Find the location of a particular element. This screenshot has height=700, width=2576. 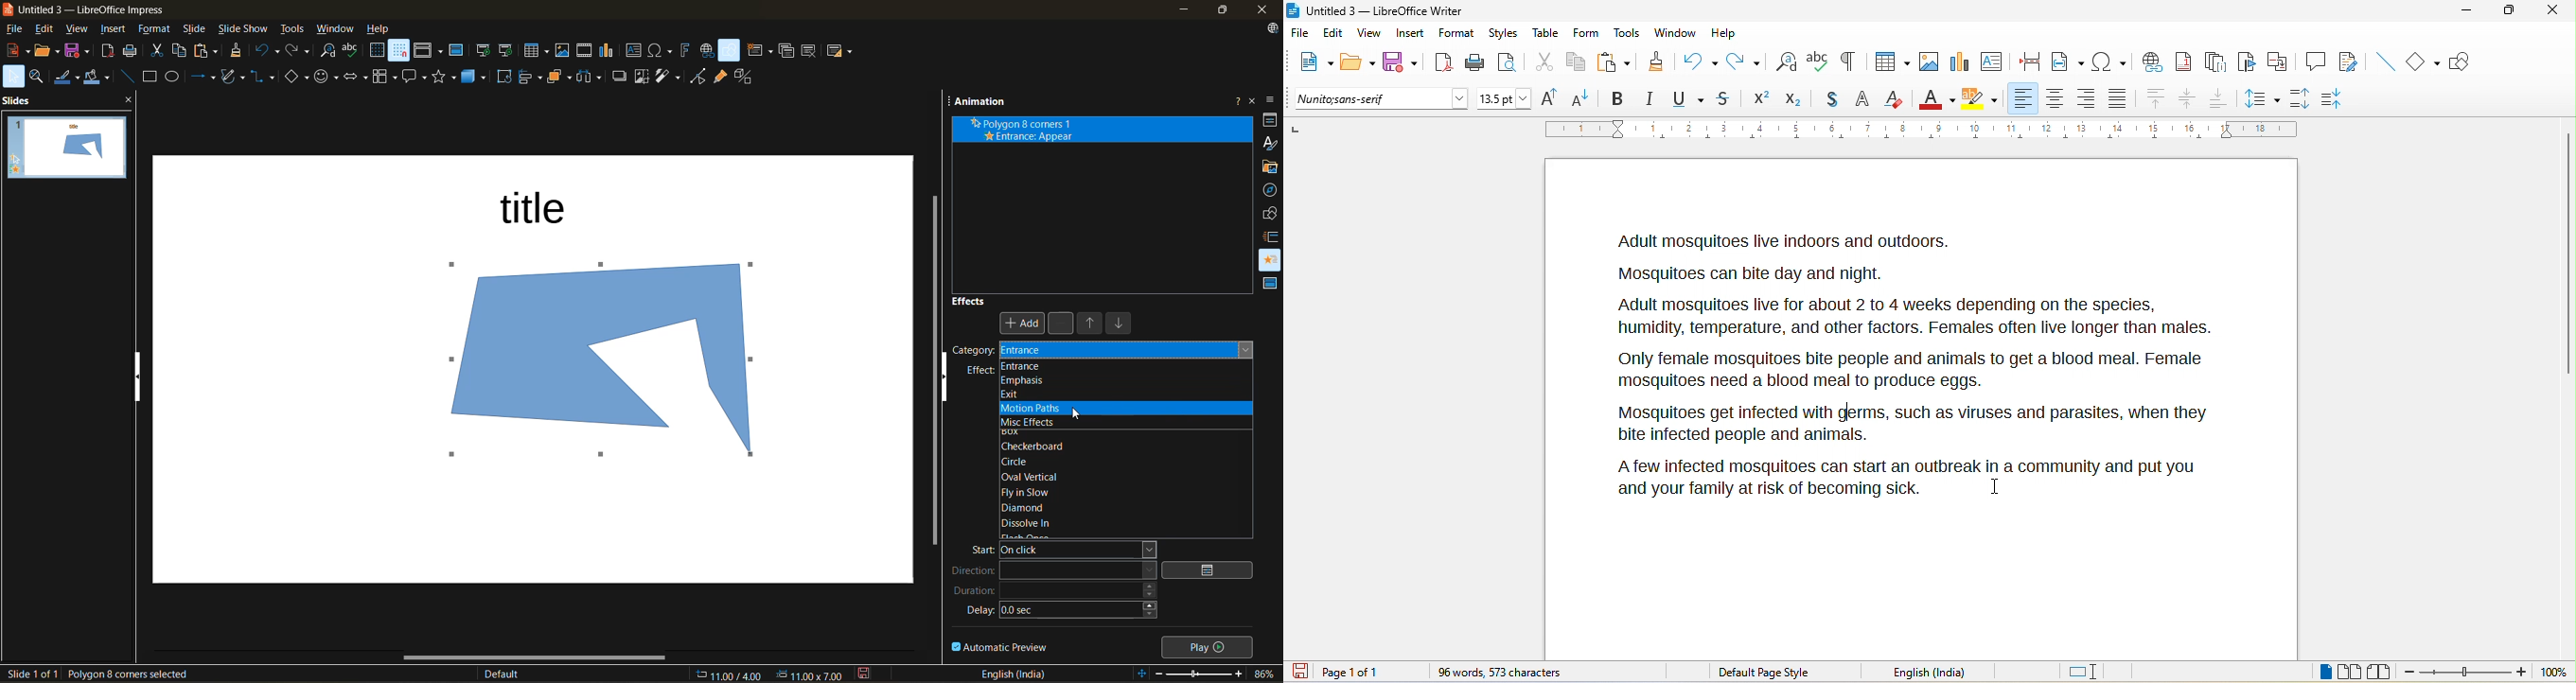

find and replace is located at coordinates (328, 51).